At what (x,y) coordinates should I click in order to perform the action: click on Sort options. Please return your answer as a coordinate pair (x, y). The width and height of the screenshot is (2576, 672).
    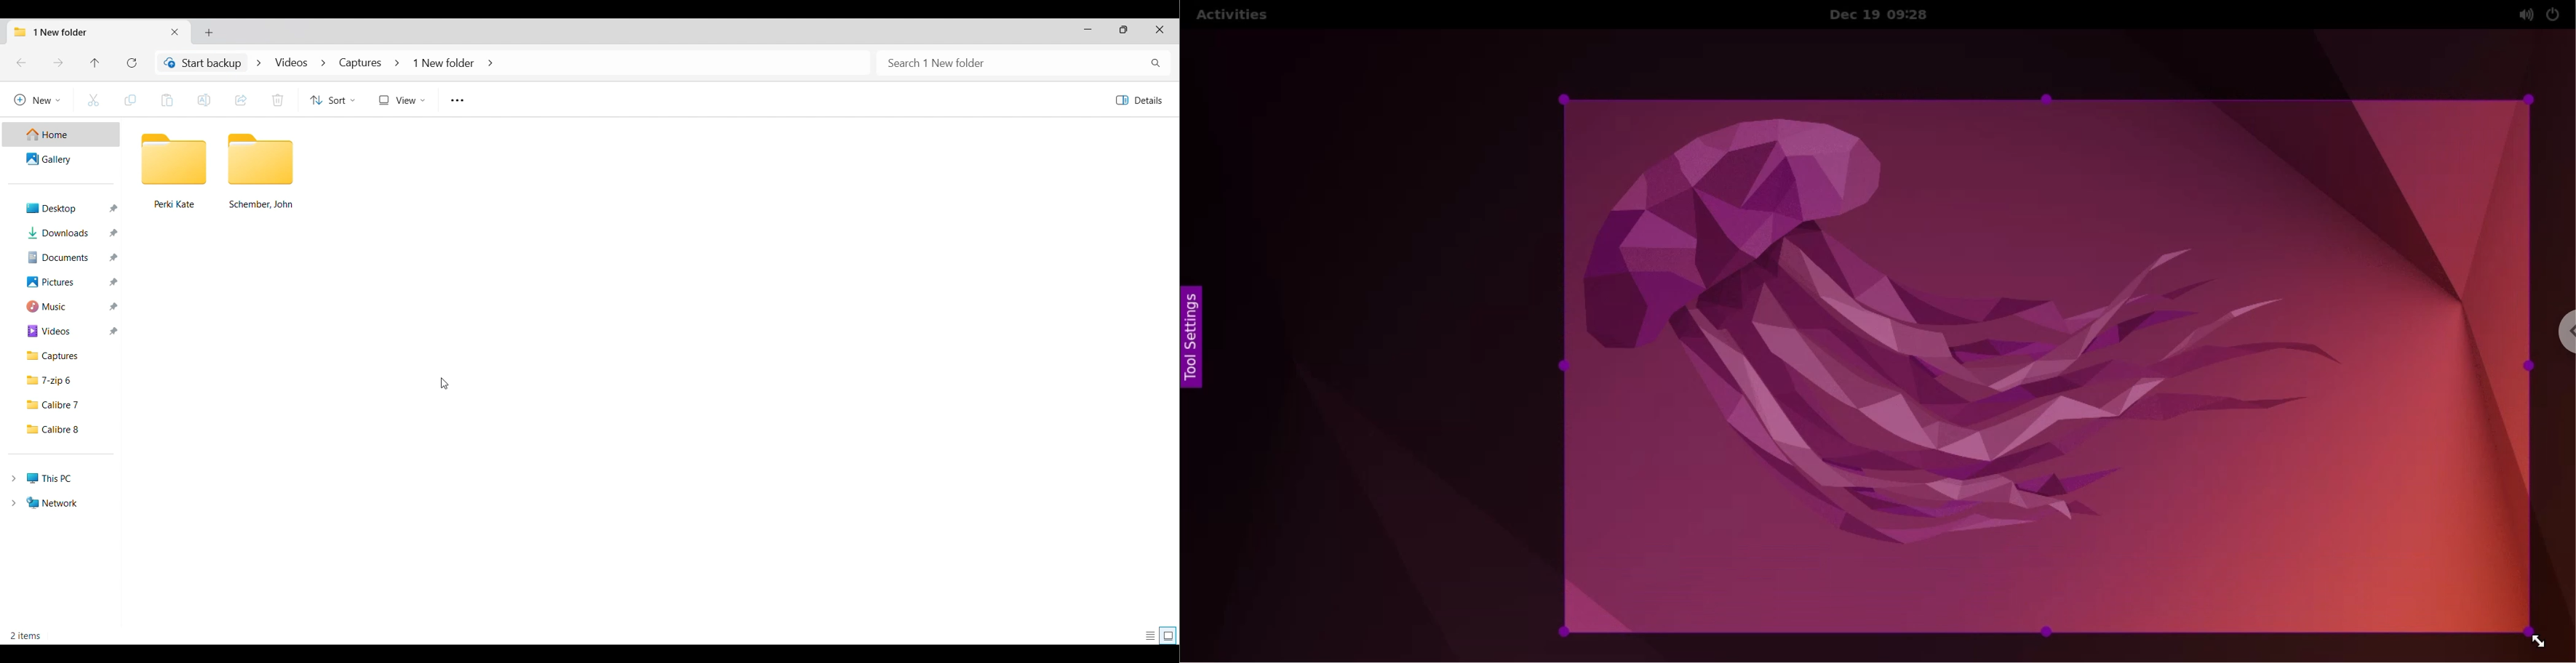
    Looking at the image, I should click on (332, 99).